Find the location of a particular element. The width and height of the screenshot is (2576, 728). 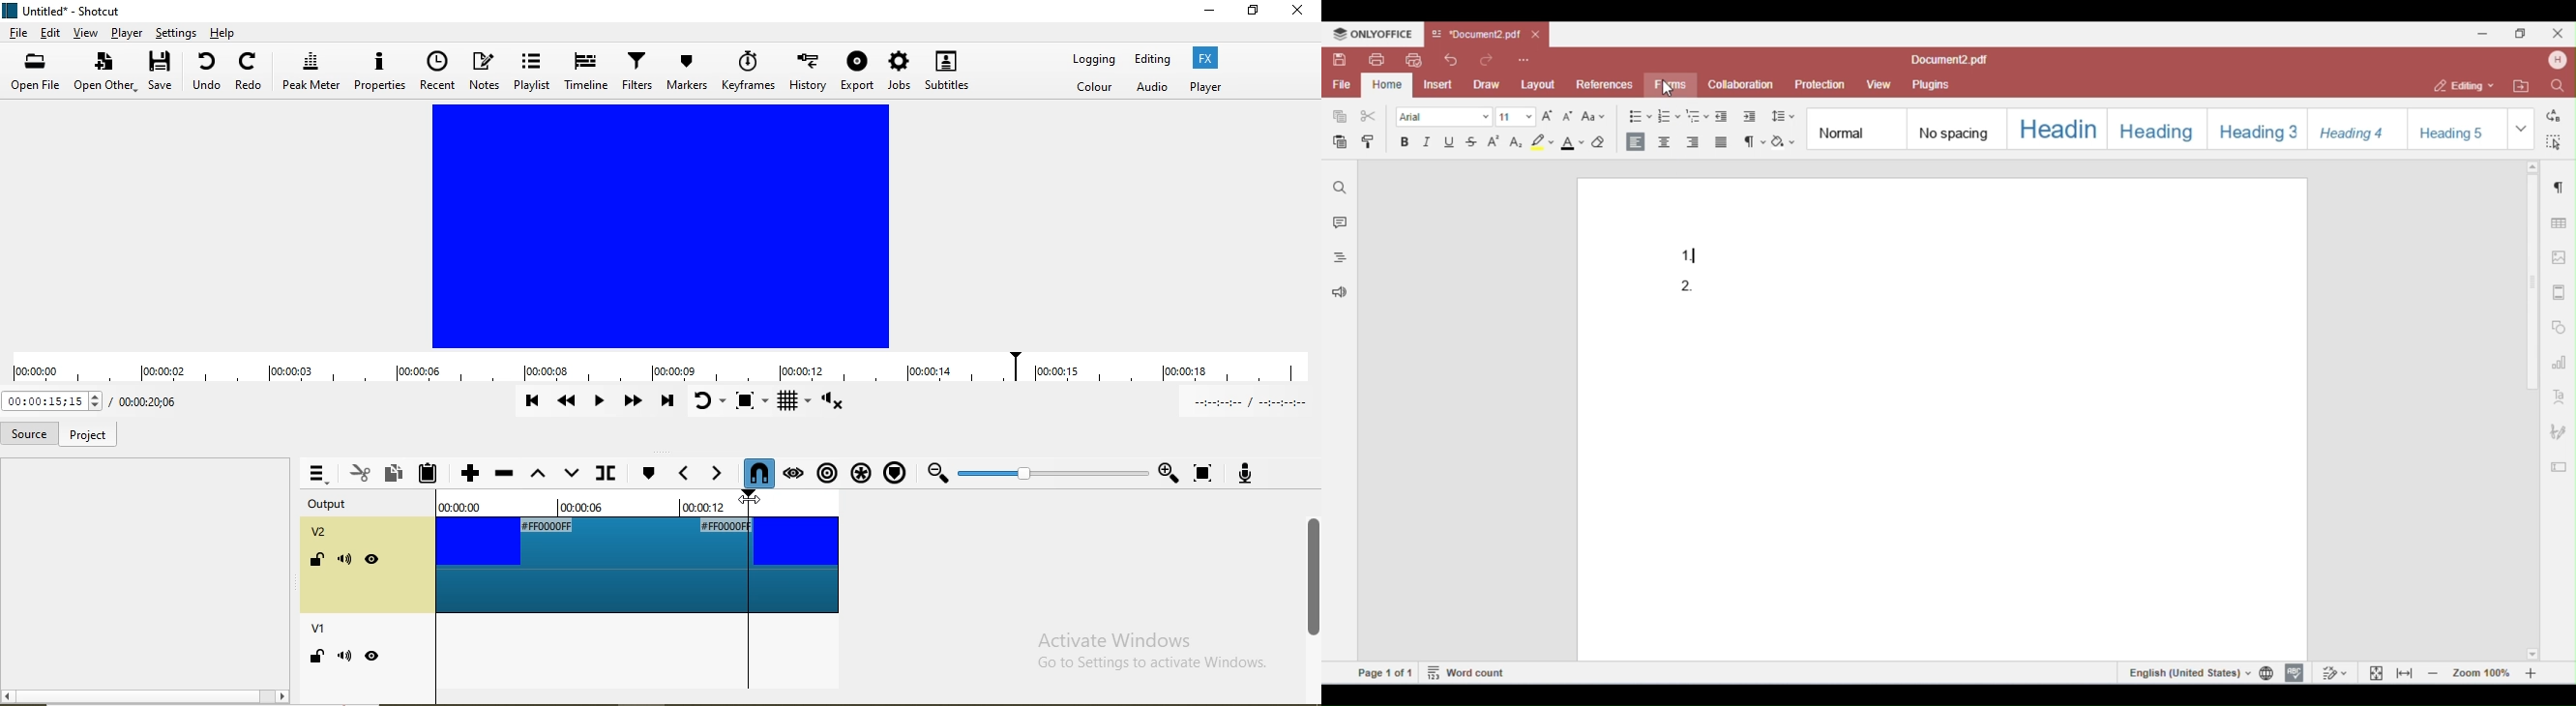

Zoom timeline to fit is located at coordinates (1204, 473).